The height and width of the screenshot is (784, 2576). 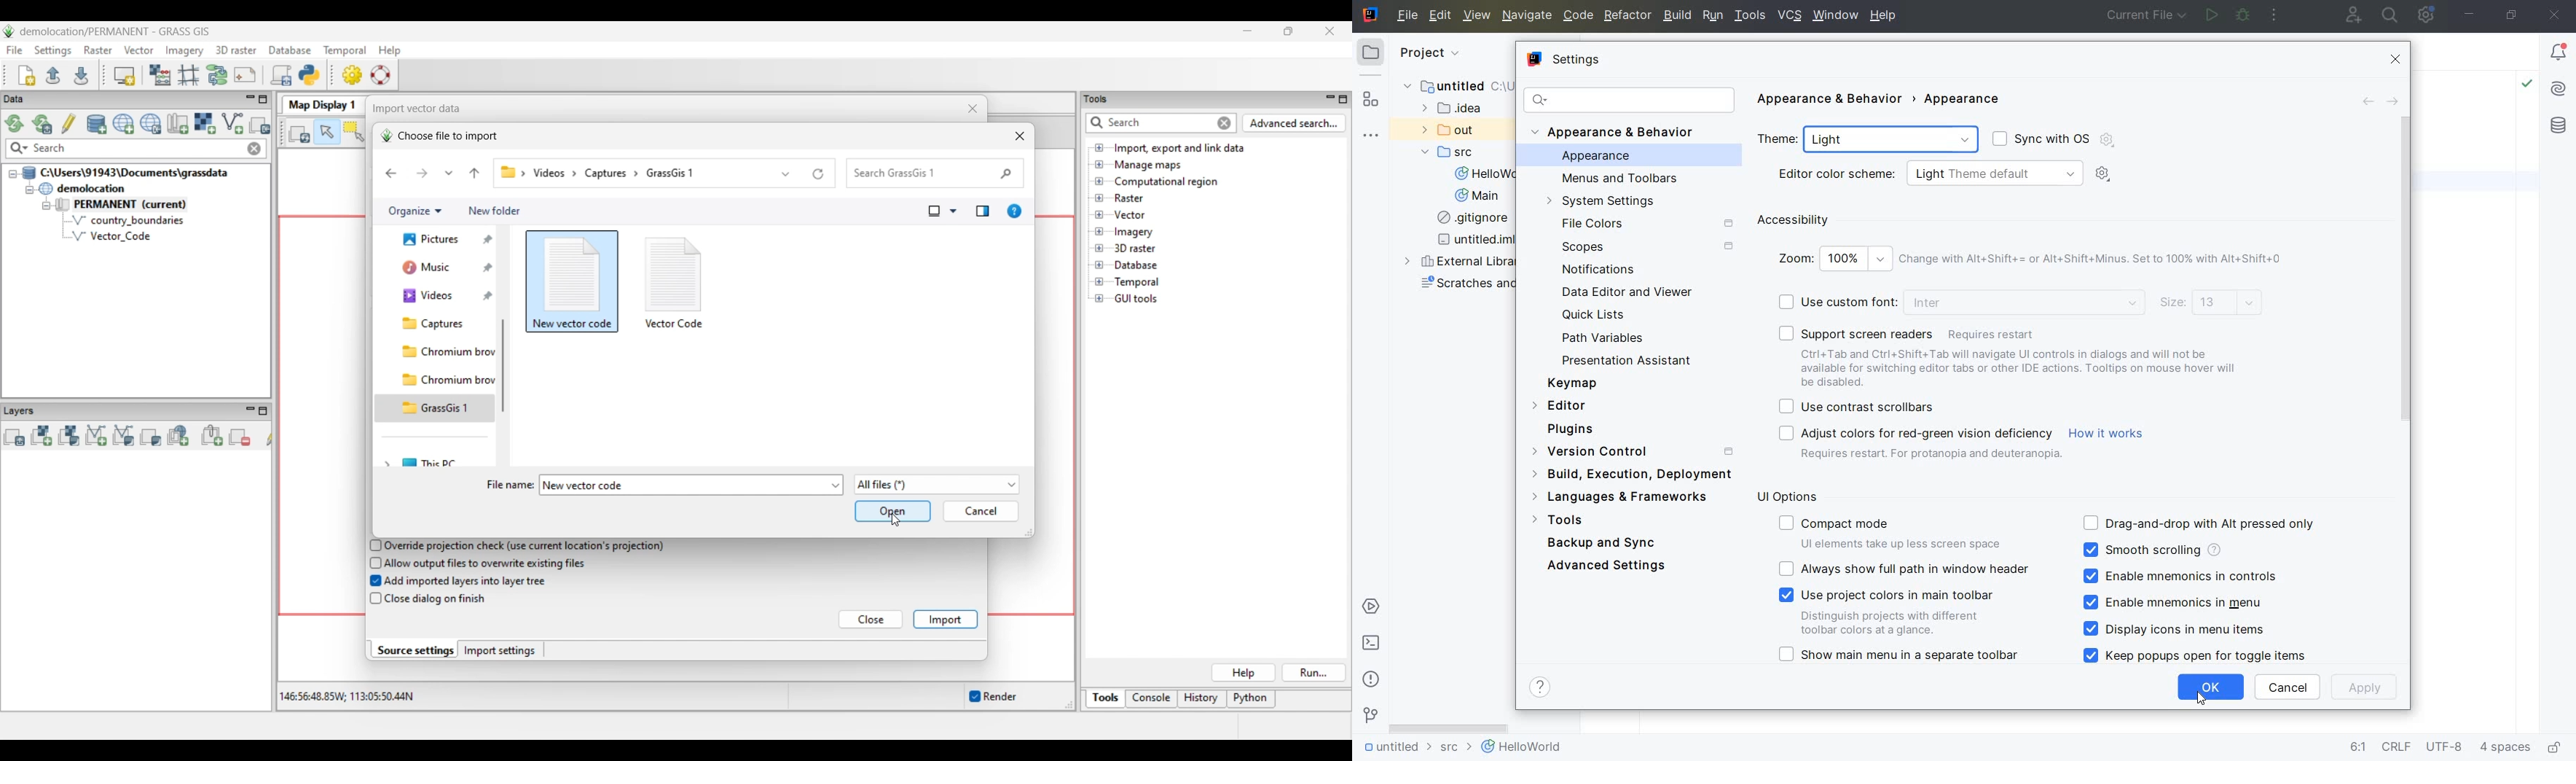 I want to click on Application logo, so click(x=1373, y=16).